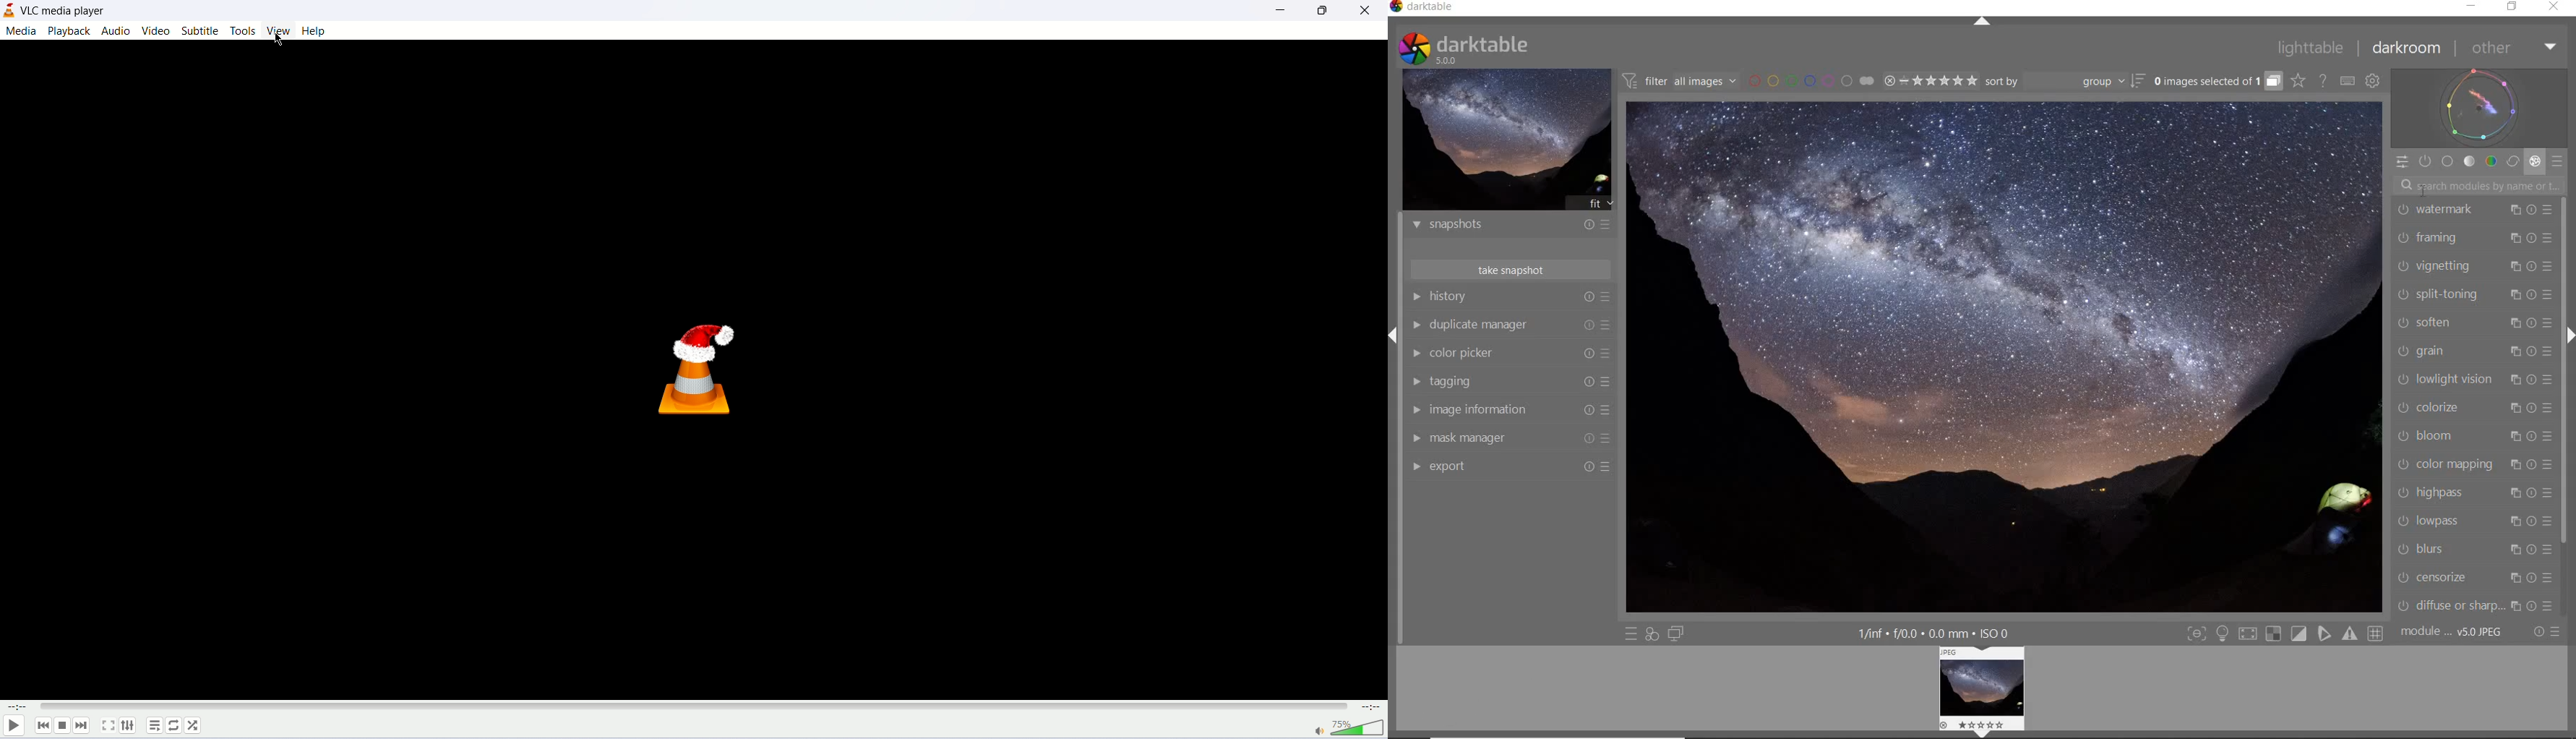 This screenshot has height=756, width=2576. Describe the element at coordinates (2426, 324) in the screenshot. I see `SOFTEN` at that location.